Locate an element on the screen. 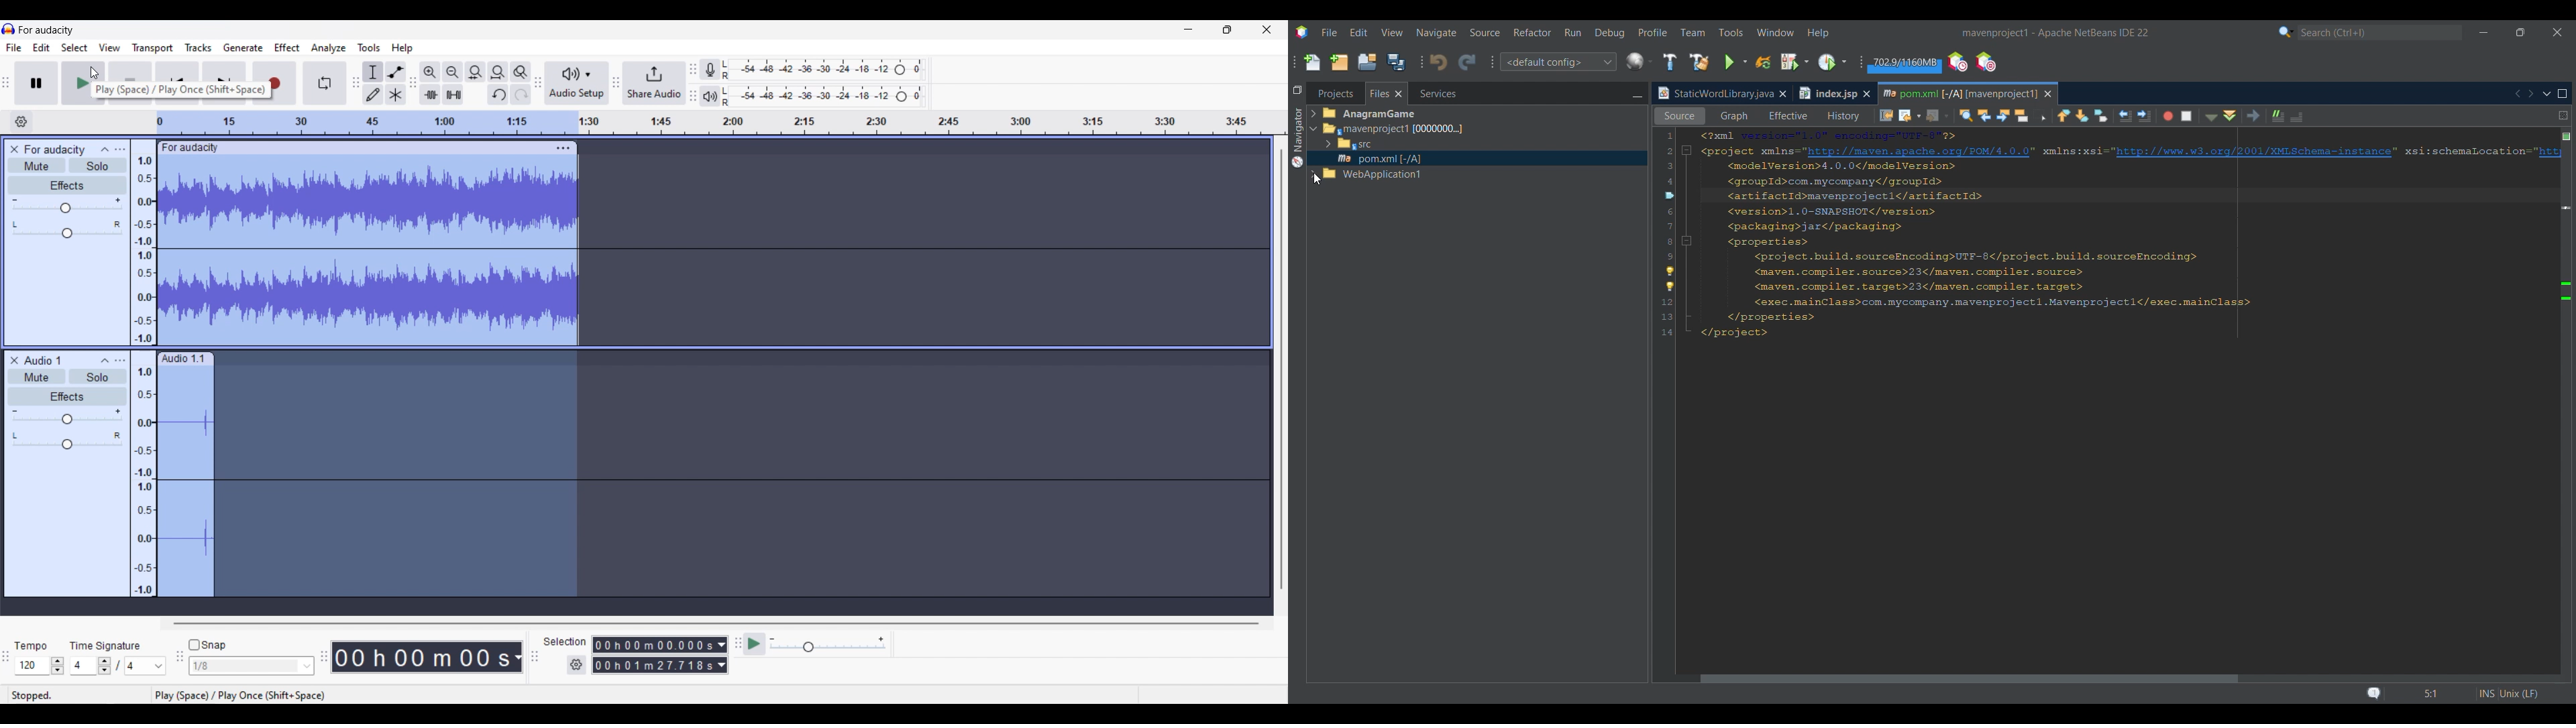 The height and width of the screenshot is (728, 2576). View is located at coordinates (109, 48).